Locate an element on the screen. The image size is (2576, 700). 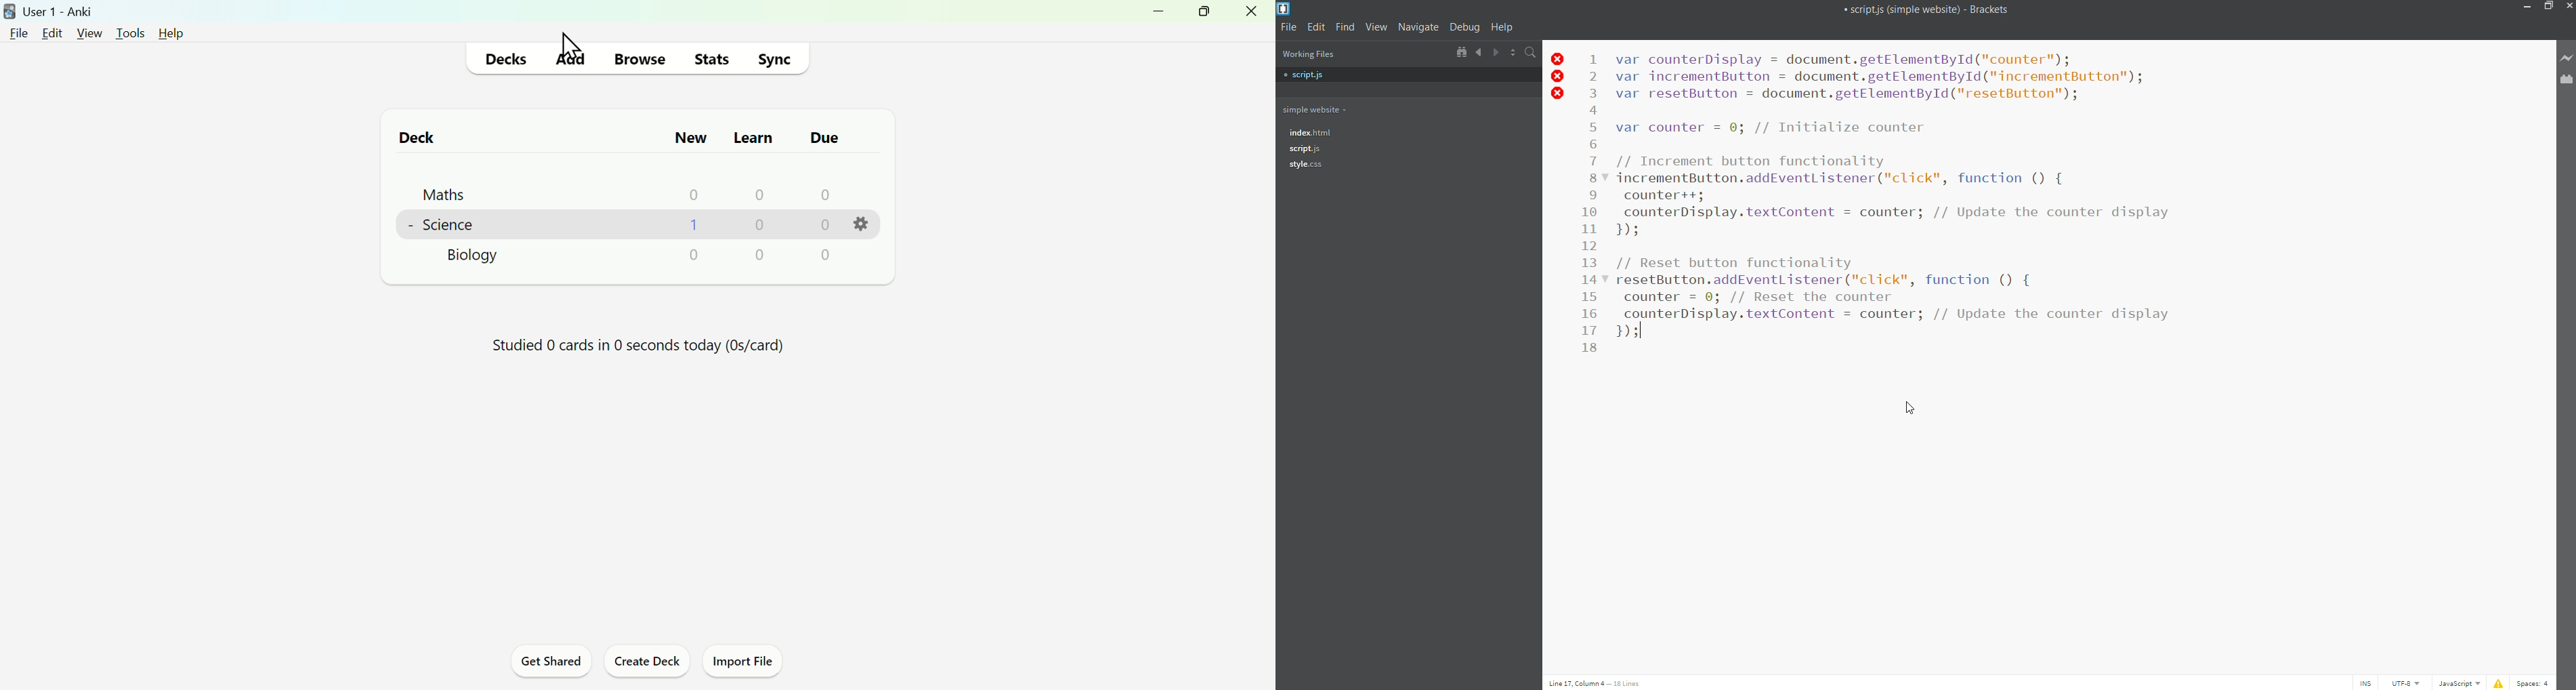
tools is located at coordinates (130, 33).